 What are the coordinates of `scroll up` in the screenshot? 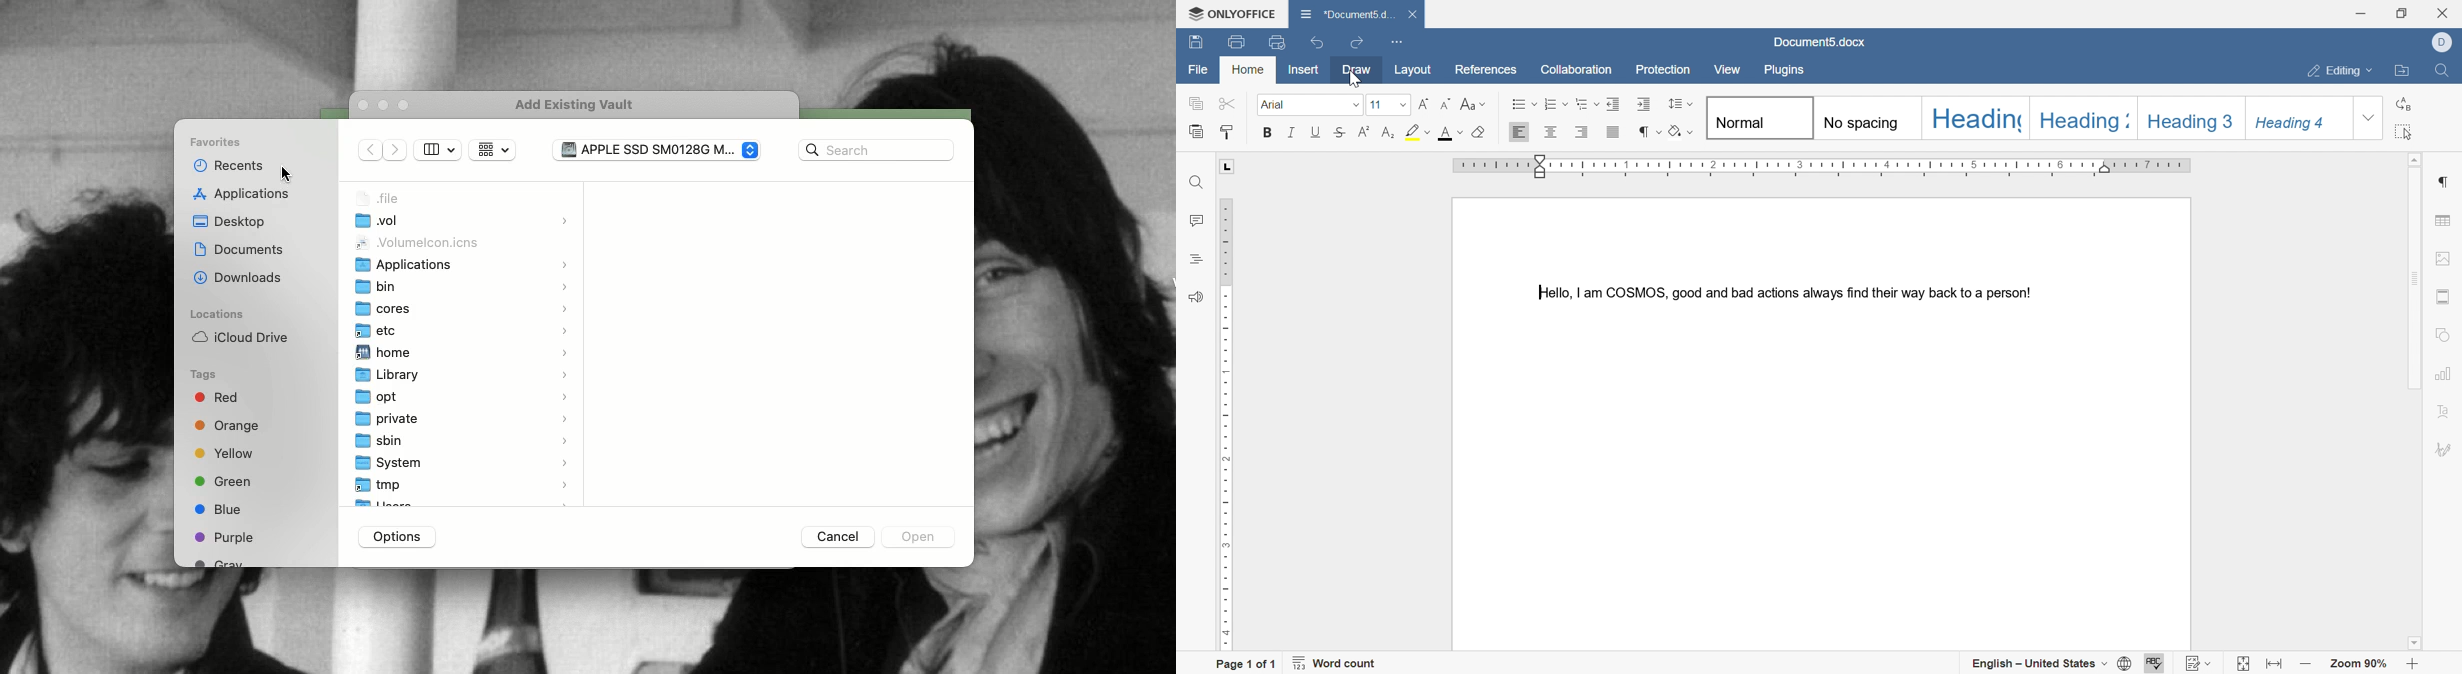 It's located at (2419, 157).